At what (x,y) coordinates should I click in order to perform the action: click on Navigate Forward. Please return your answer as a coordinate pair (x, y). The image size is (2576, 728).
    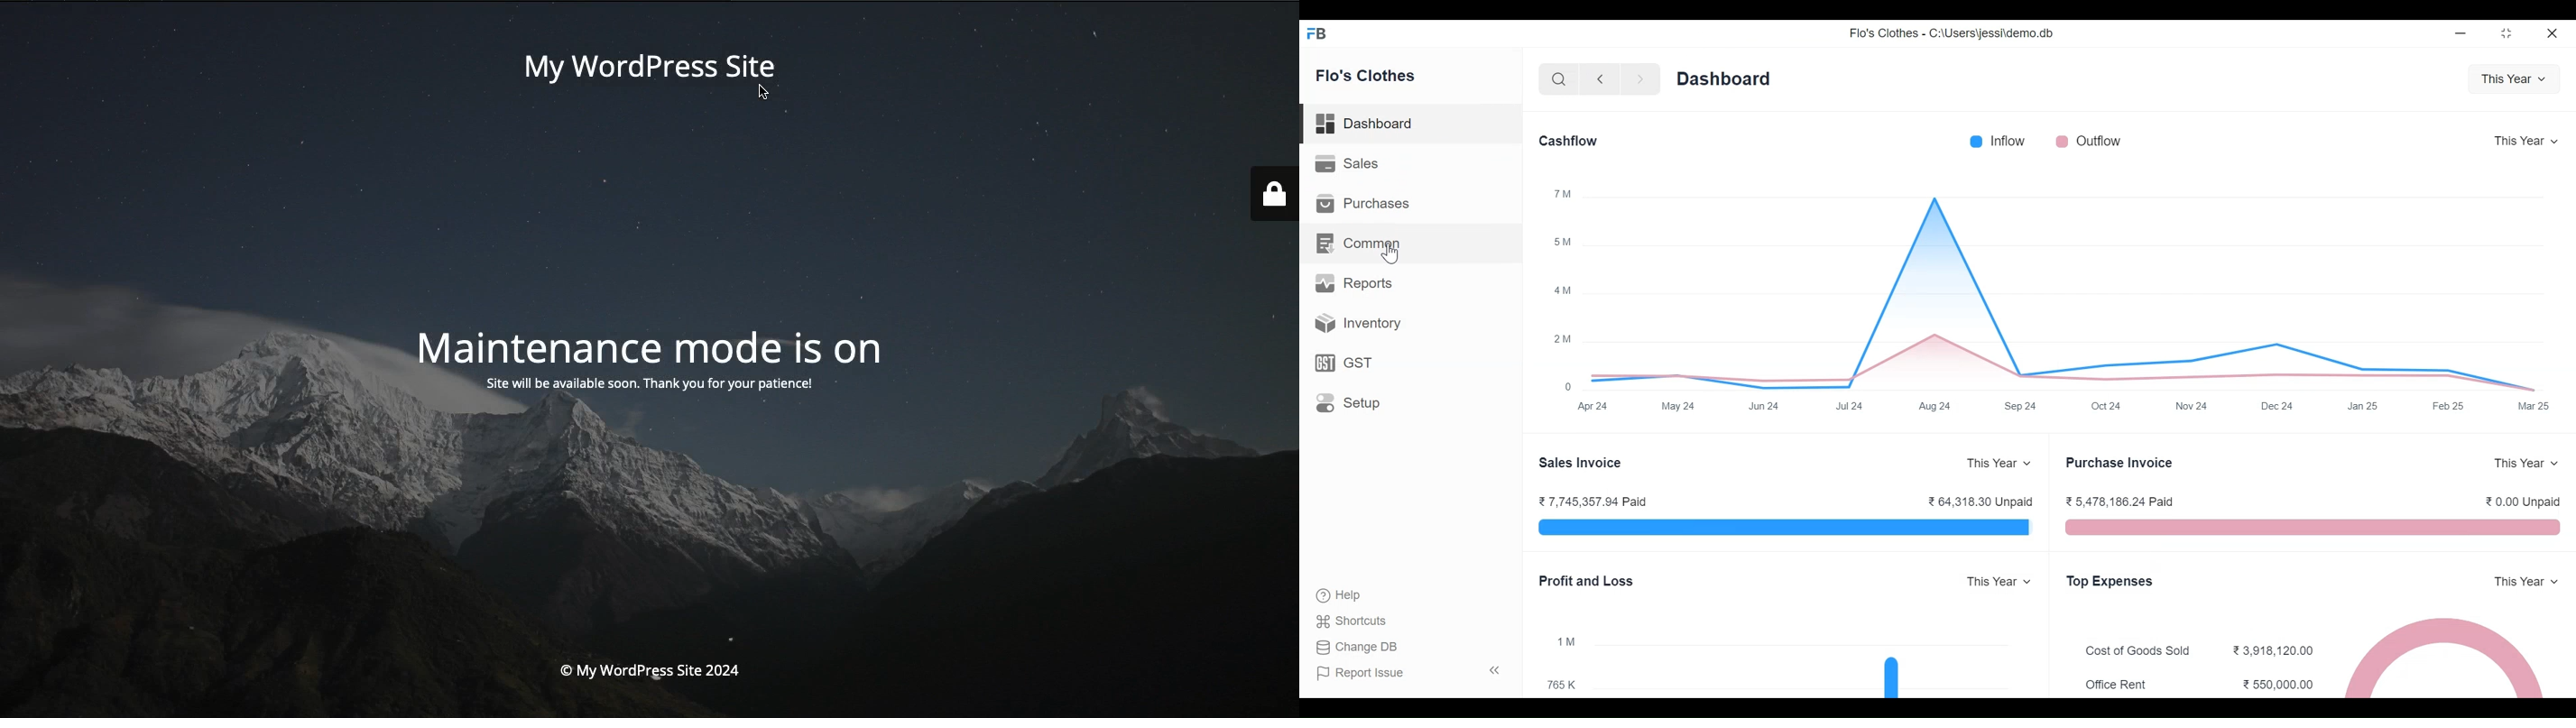
    Looking at the image, I should click on (1640, 80).